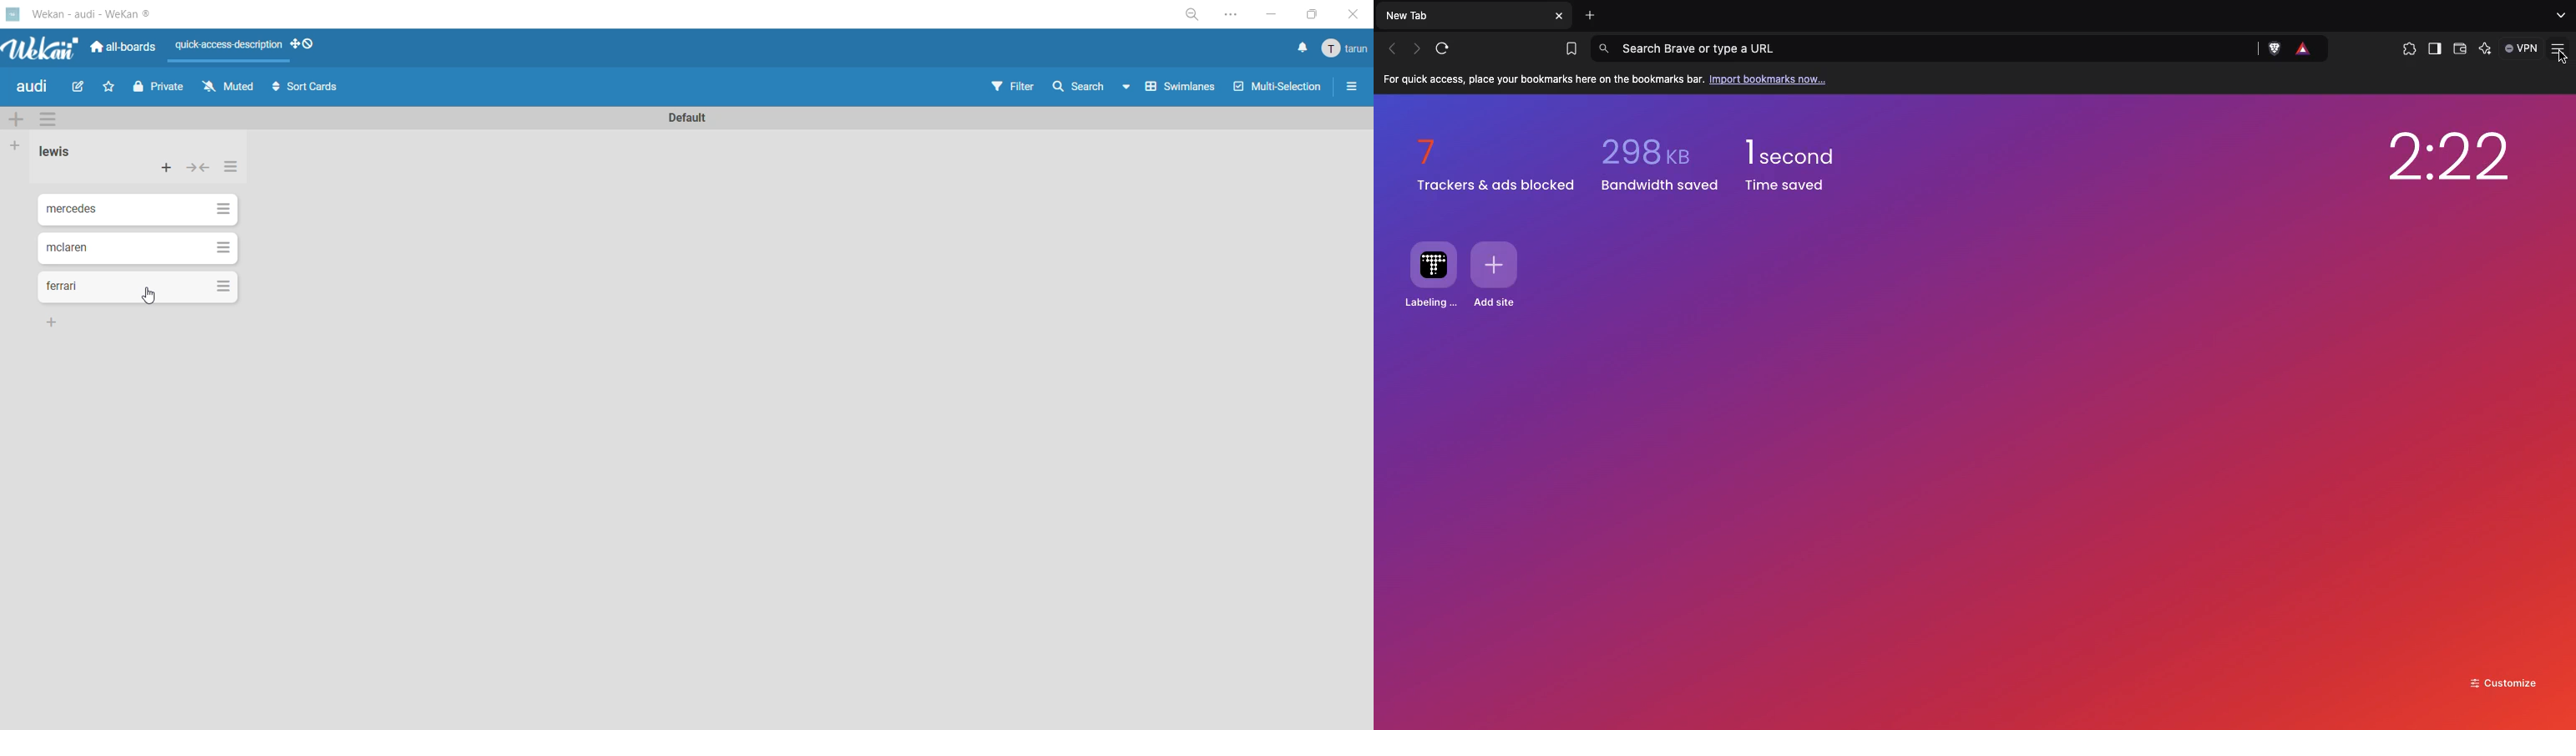 The width and height of the screenshot is (2576, 756). I want to click on Click to go back, hold to see history, so click(1391, 49).